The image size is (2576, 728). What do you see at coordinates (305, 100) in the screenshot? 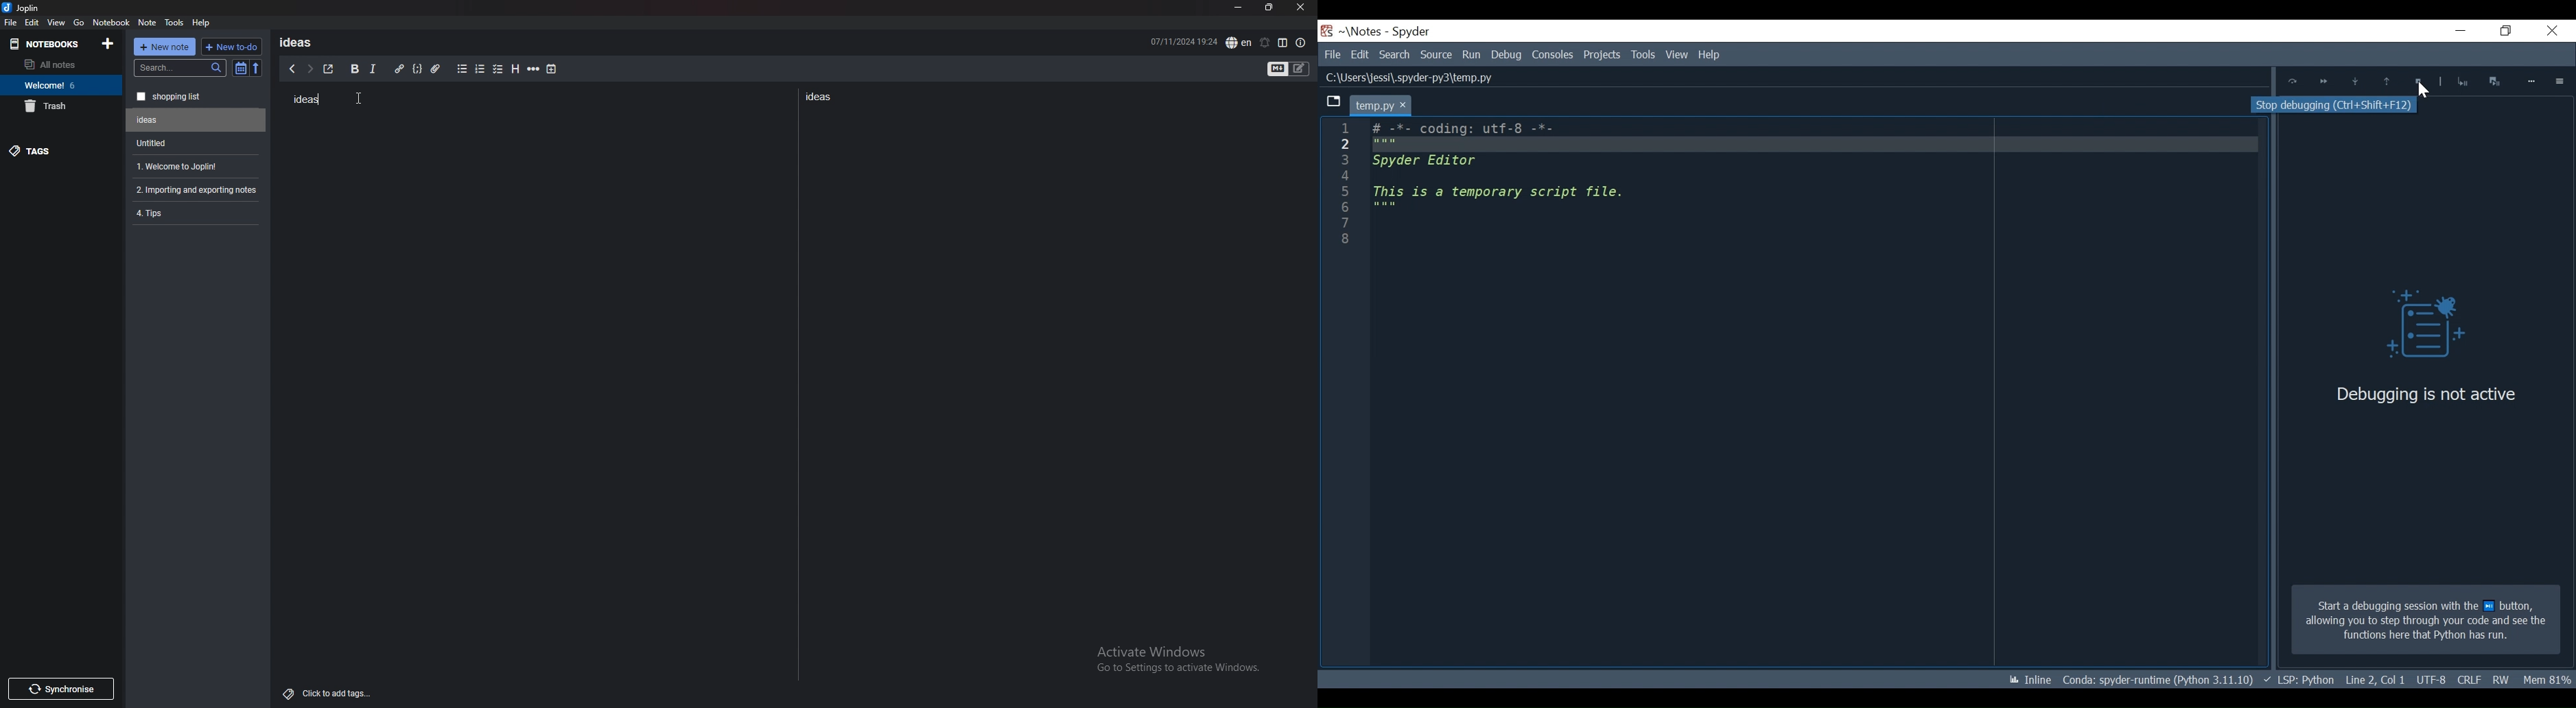
I see `ideas` at bounding box center [305, 100].